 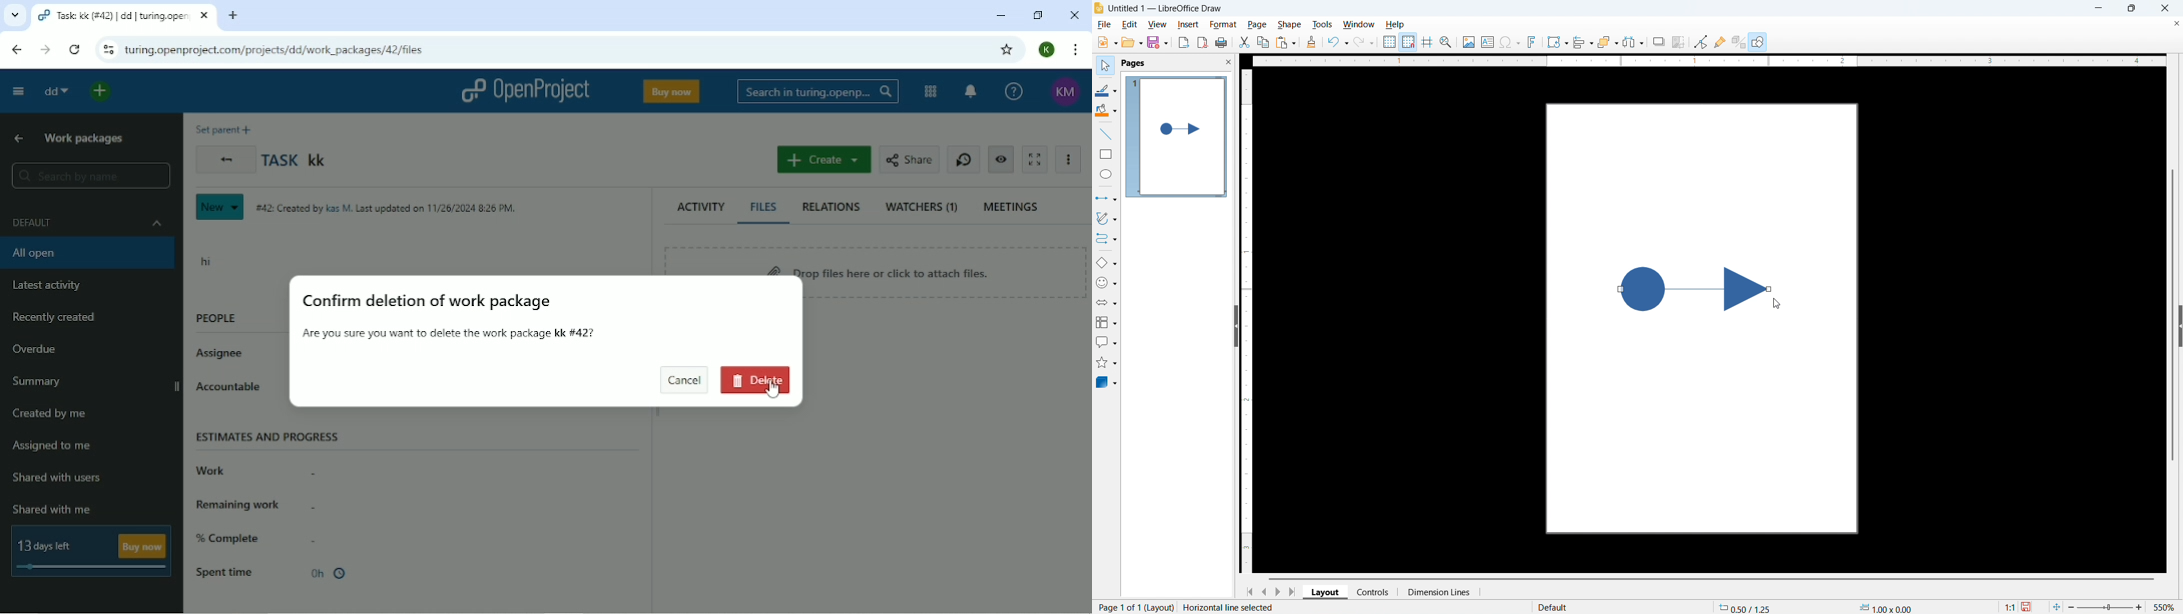 What do you see at coordinates (1358, 24) in the screenshot?
I see `Window ` at bounding box center [1358, 24].